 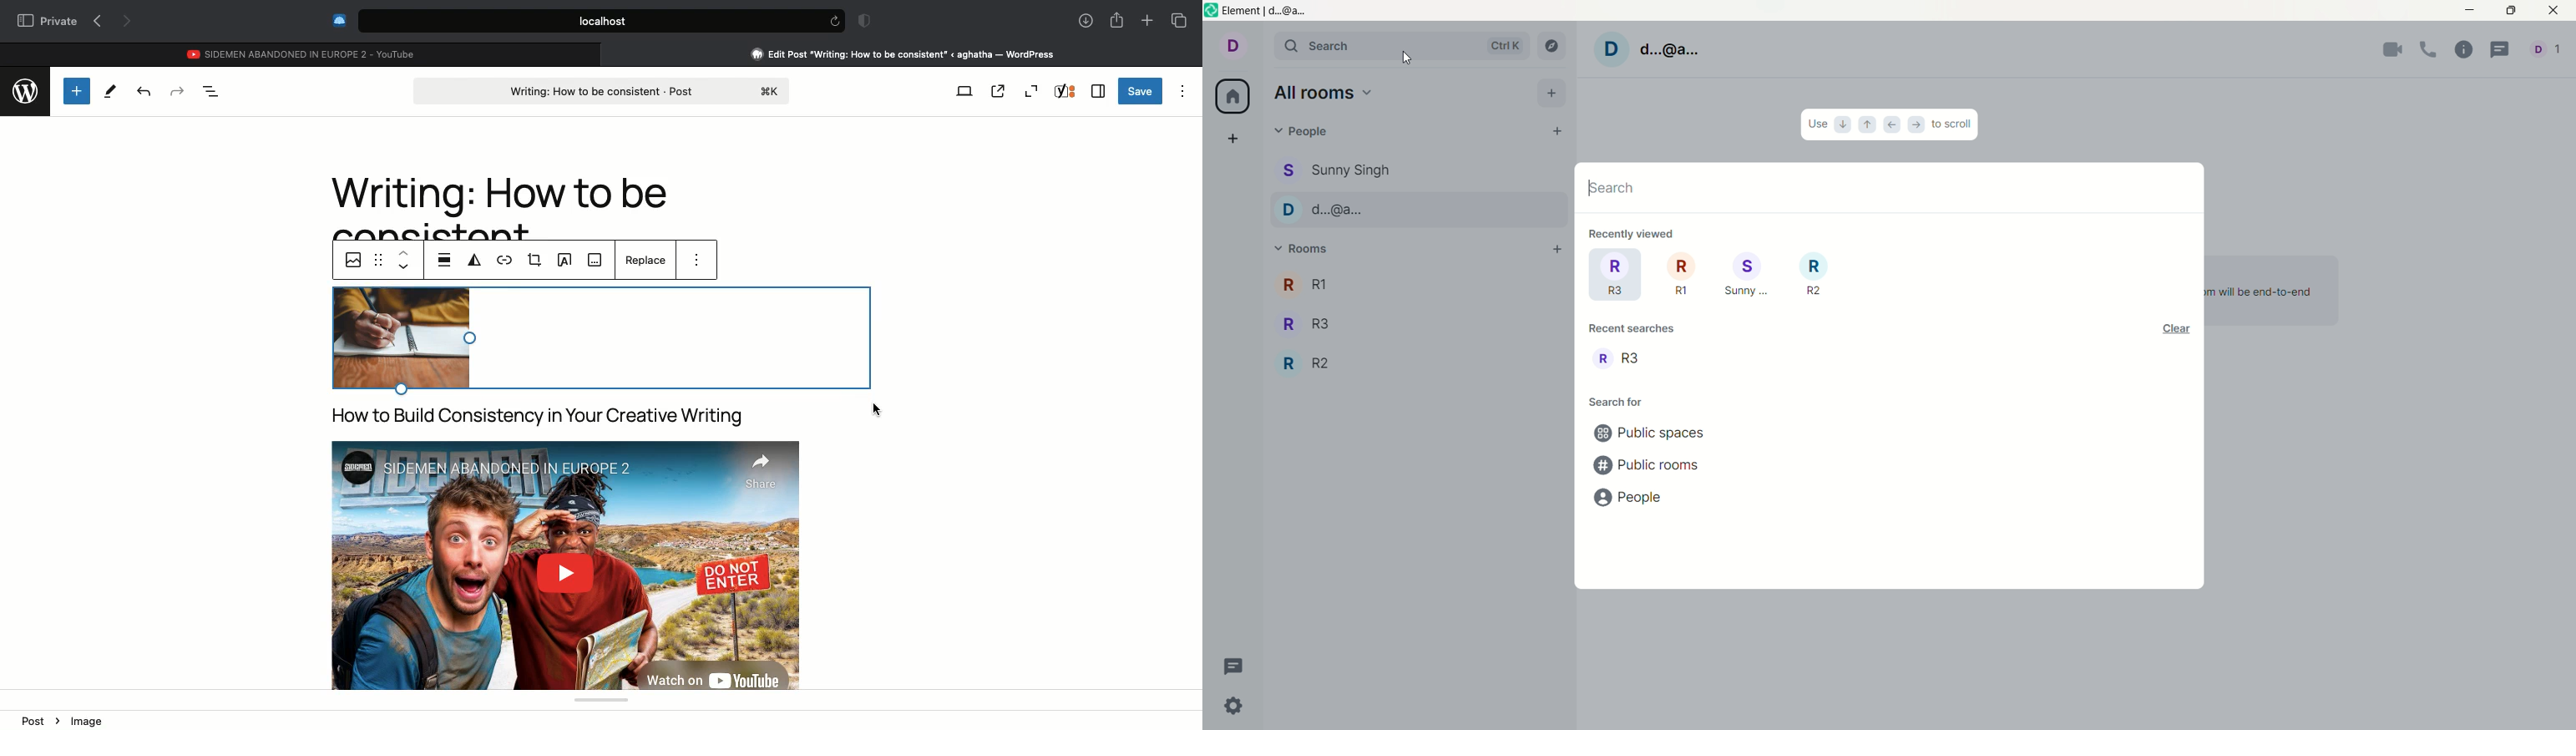 I want to click on right arrow key, so click(x=1914, y=124).